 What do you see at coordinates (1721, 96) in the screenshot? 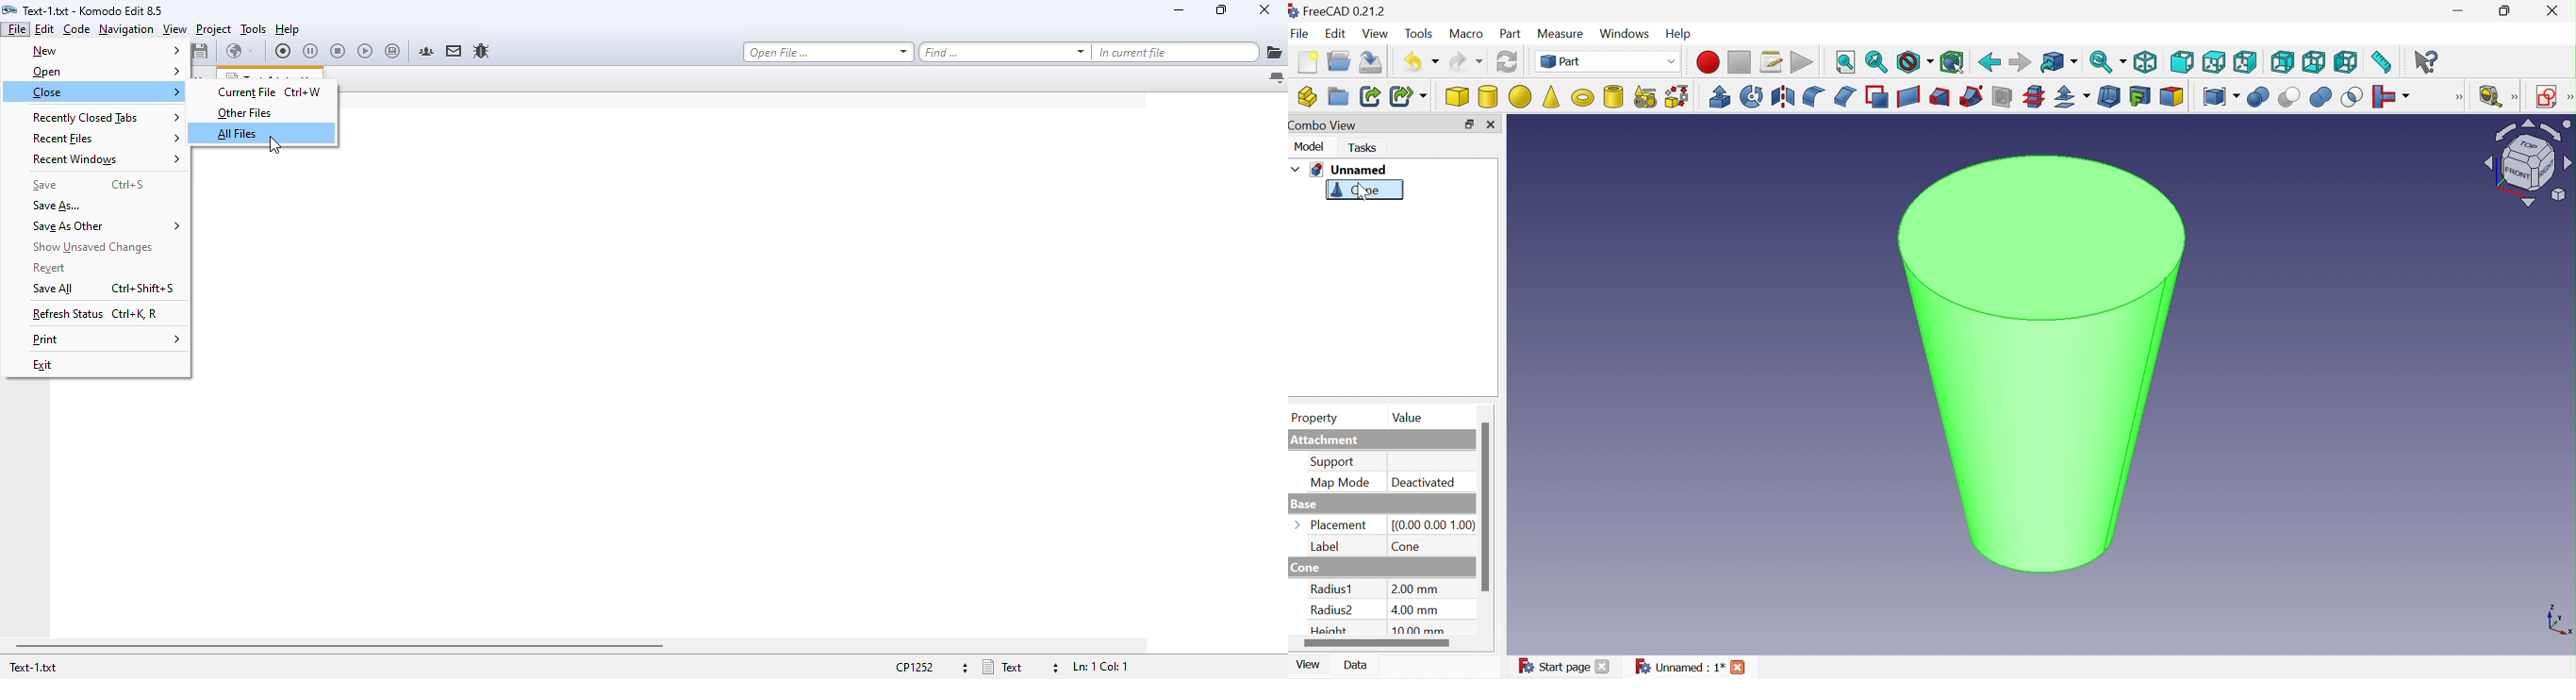
I see `Extrude` at bounding box center [1721, 96].